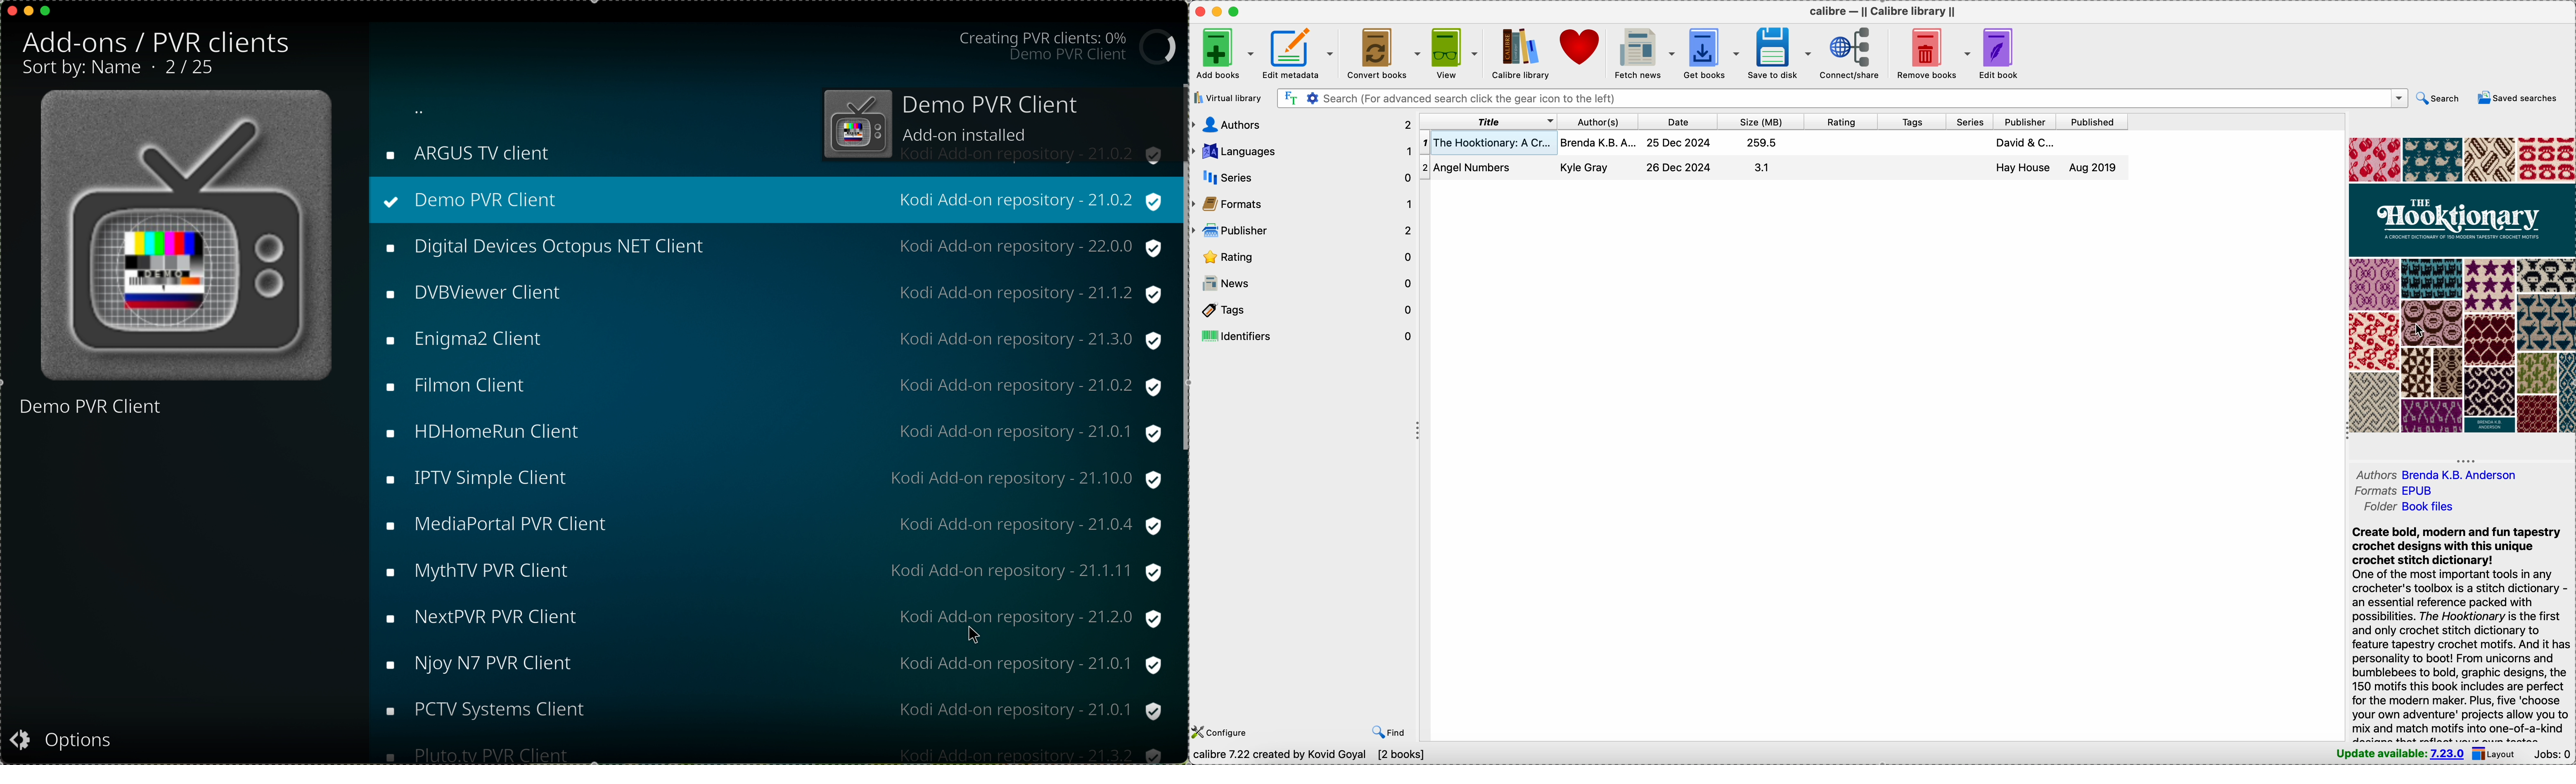 This screenshot has height=784, width=2576. Describe the element at coordinates (2497, 754) in the screenshot. I see `layout` at that location.